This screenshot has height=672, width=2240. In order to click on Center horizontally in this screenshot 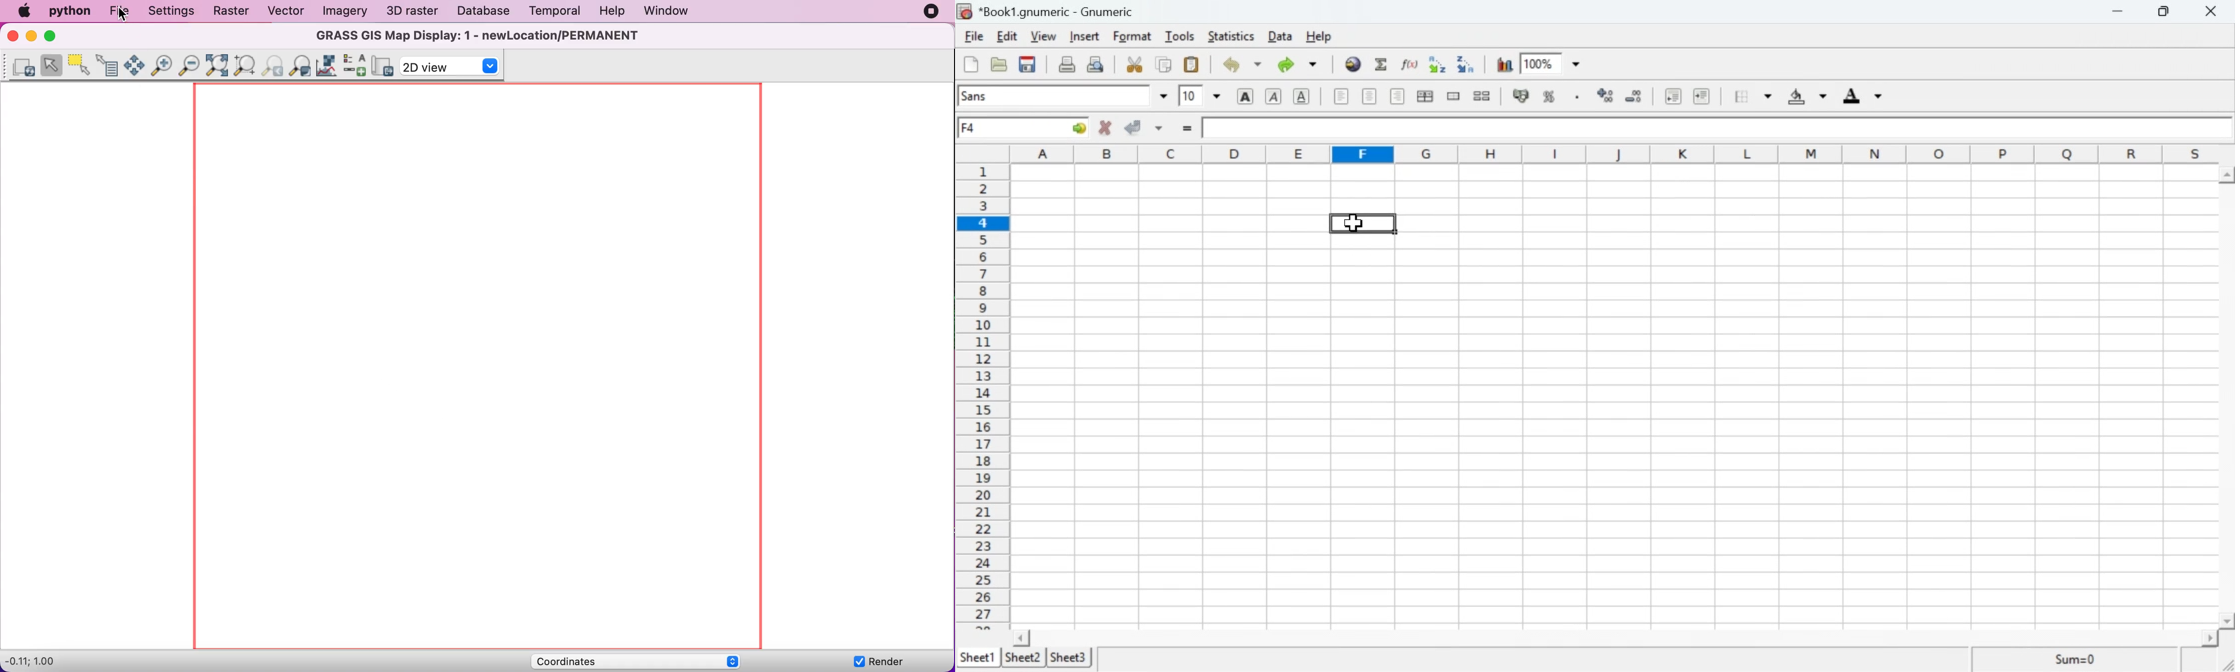, I will do `click(1425, 96)`.